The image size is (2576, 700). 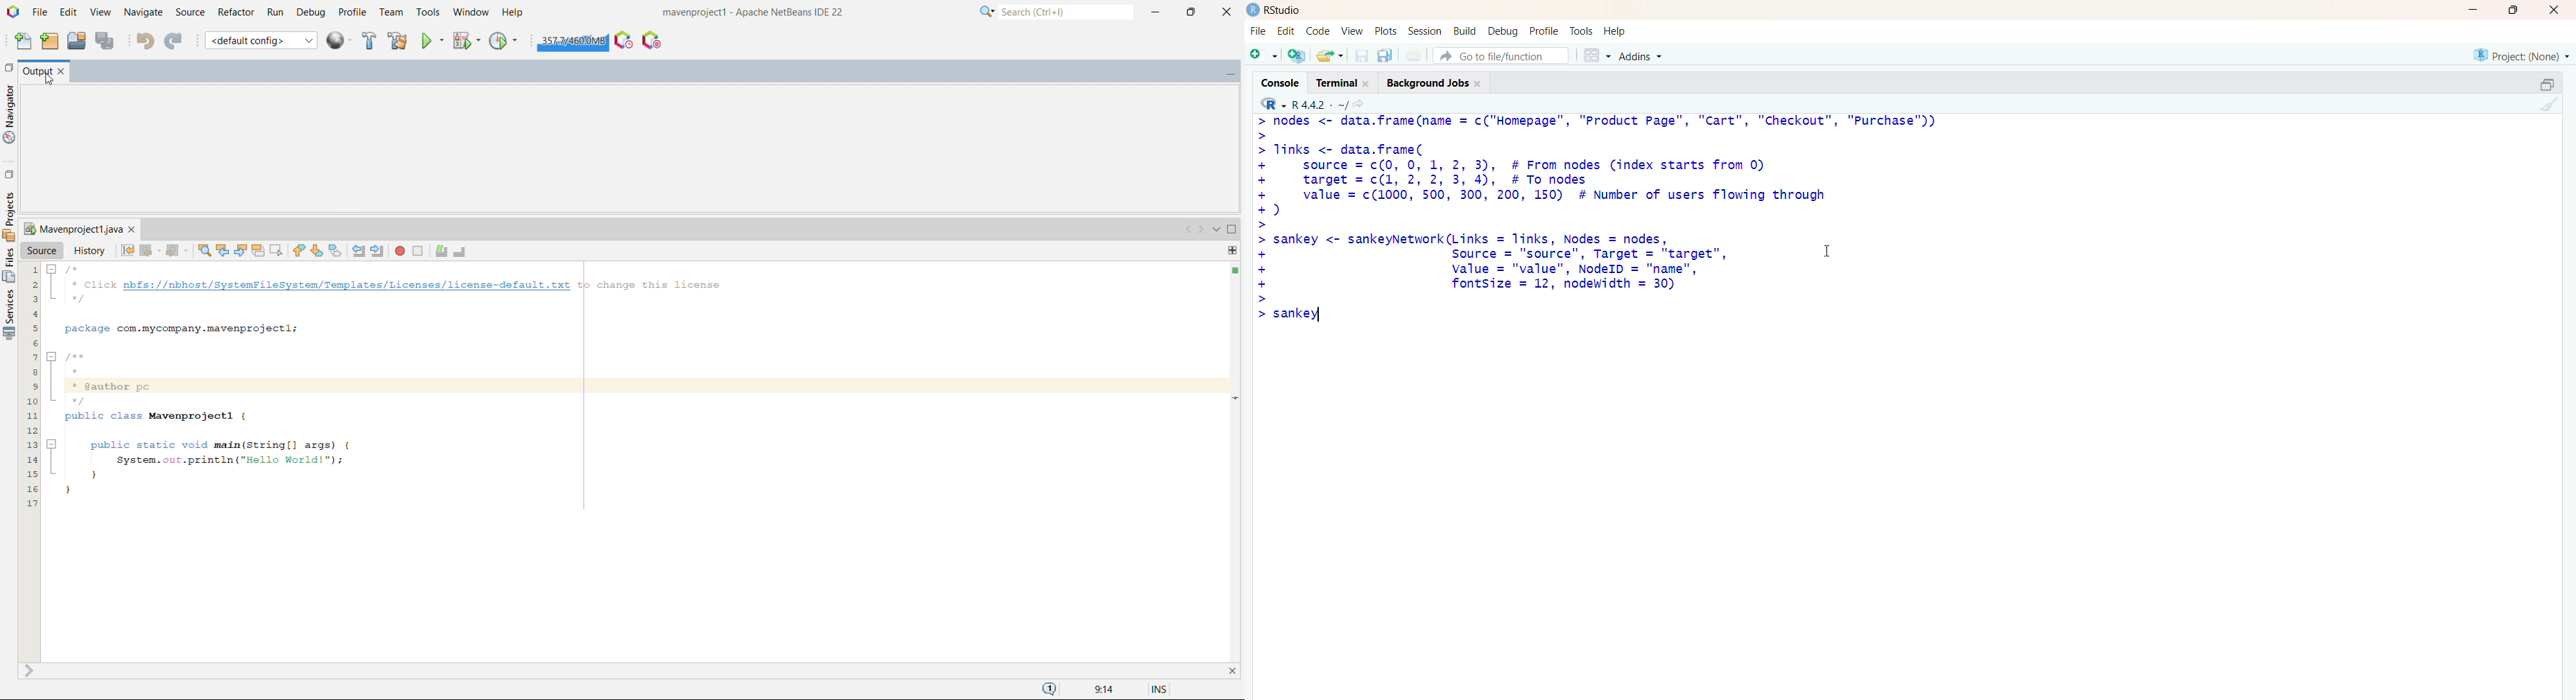 What do you see at coordinates (1340, 82) in the screenshot?
I see `terminal` at bounding box center [1340, 82].